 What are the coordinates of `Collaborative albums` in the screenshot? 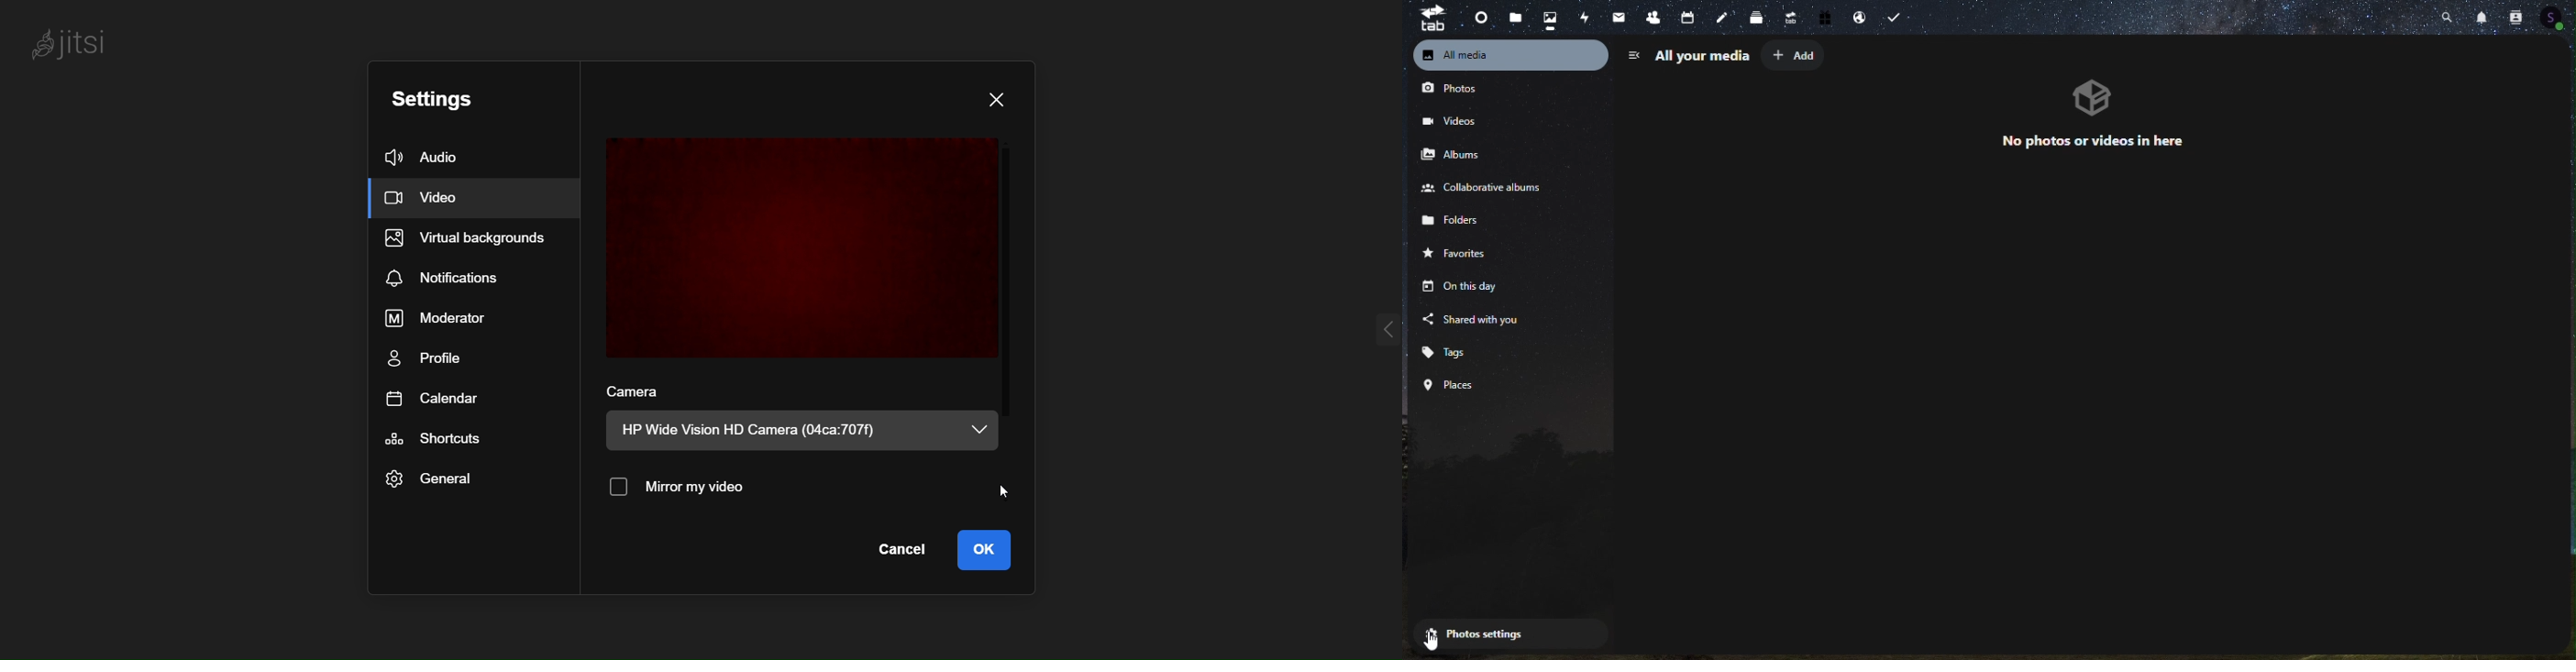 It's located at (1481, 189).